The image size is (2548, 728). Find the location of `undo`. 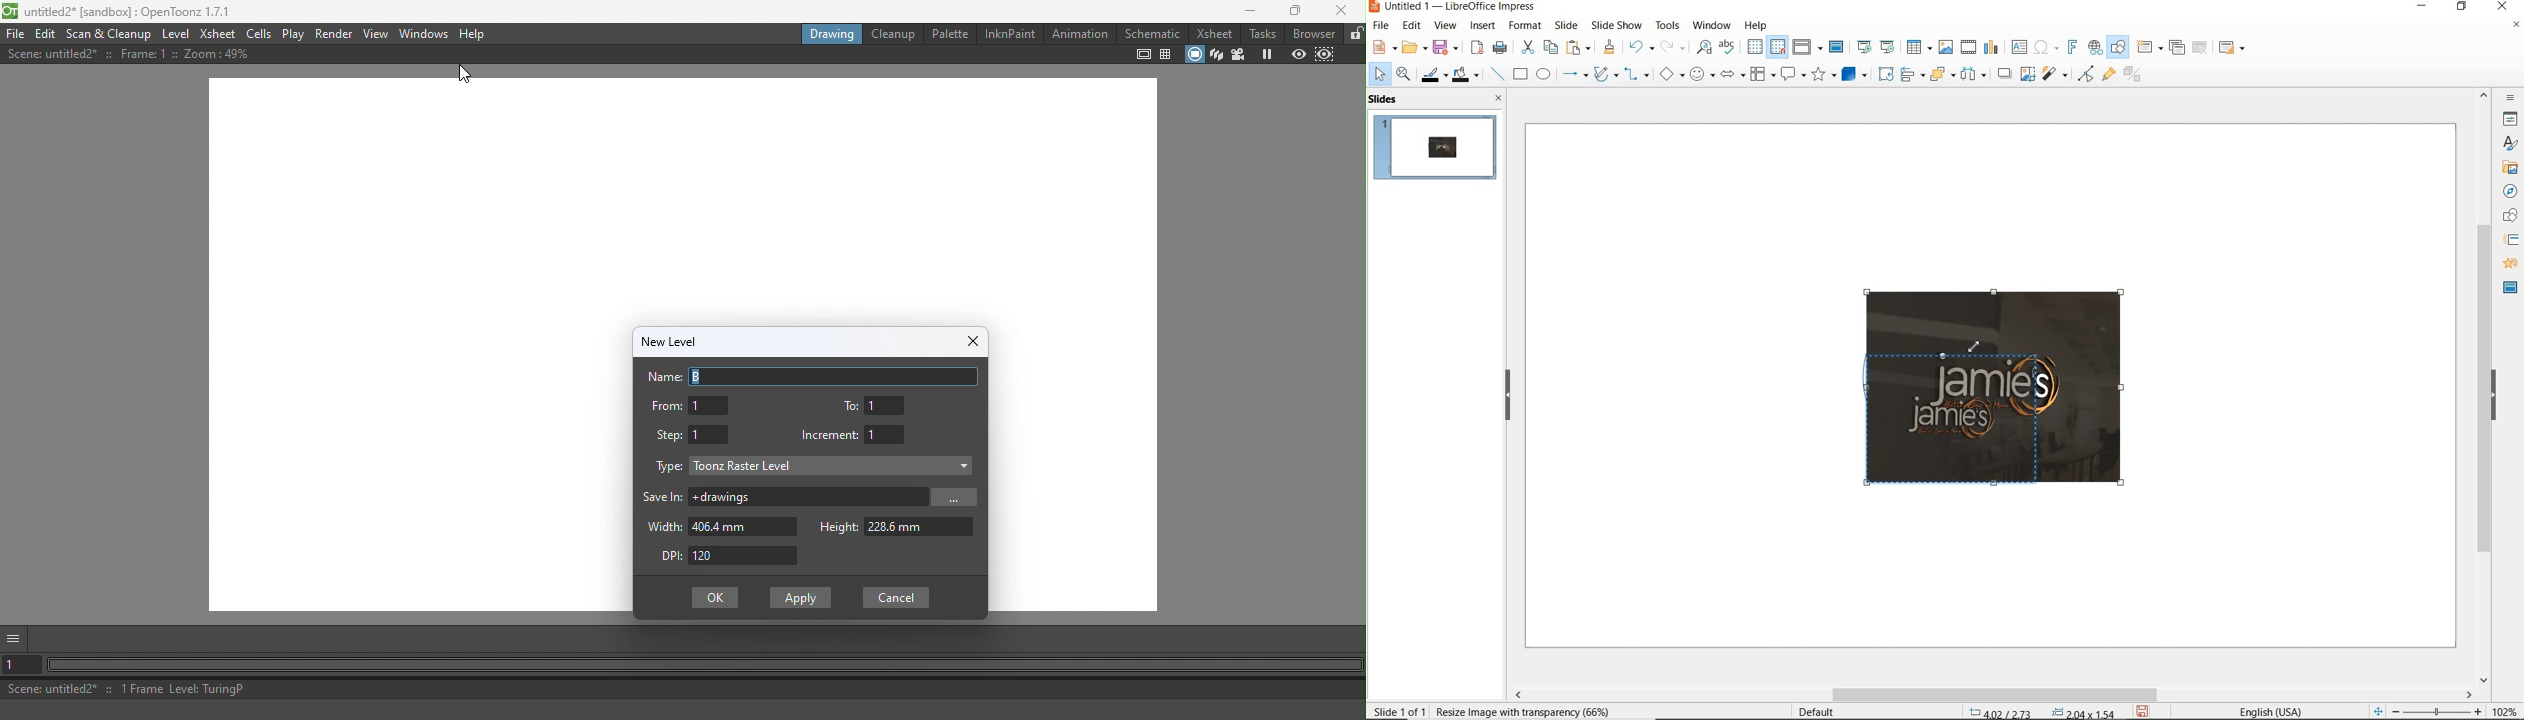

undo is located at coordinates (1639, 48).